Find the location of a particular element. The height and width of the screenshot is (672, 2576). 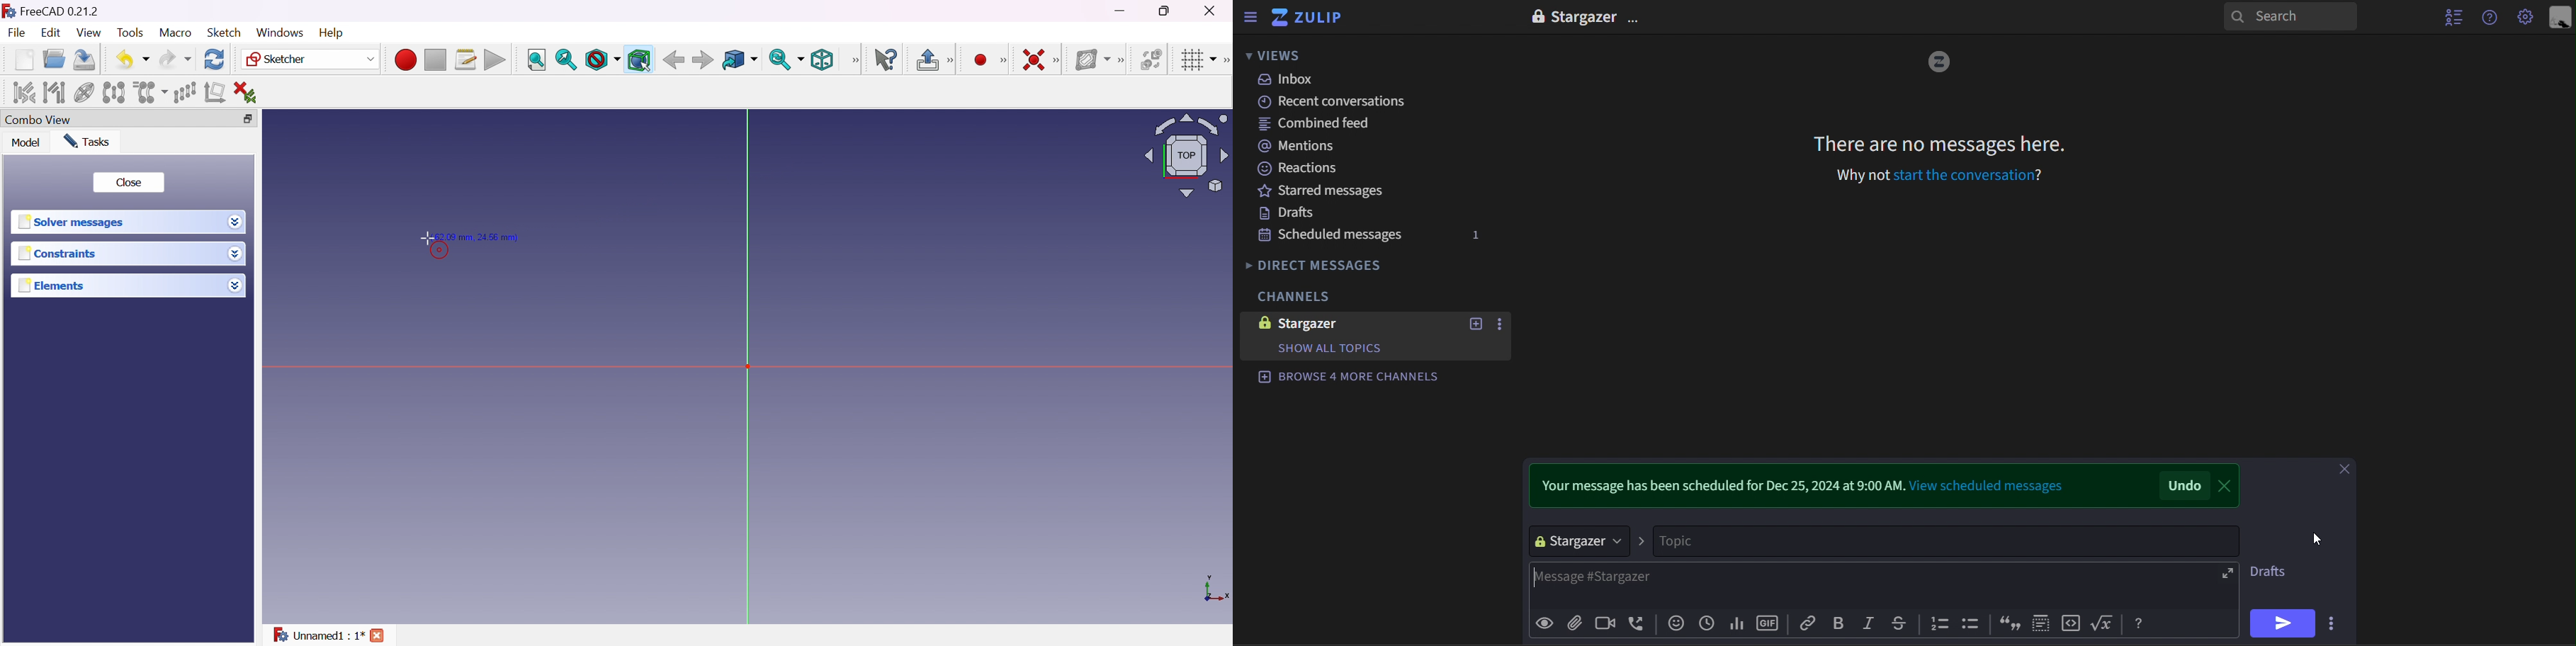

Draw style is located at coordinates (602, 60).